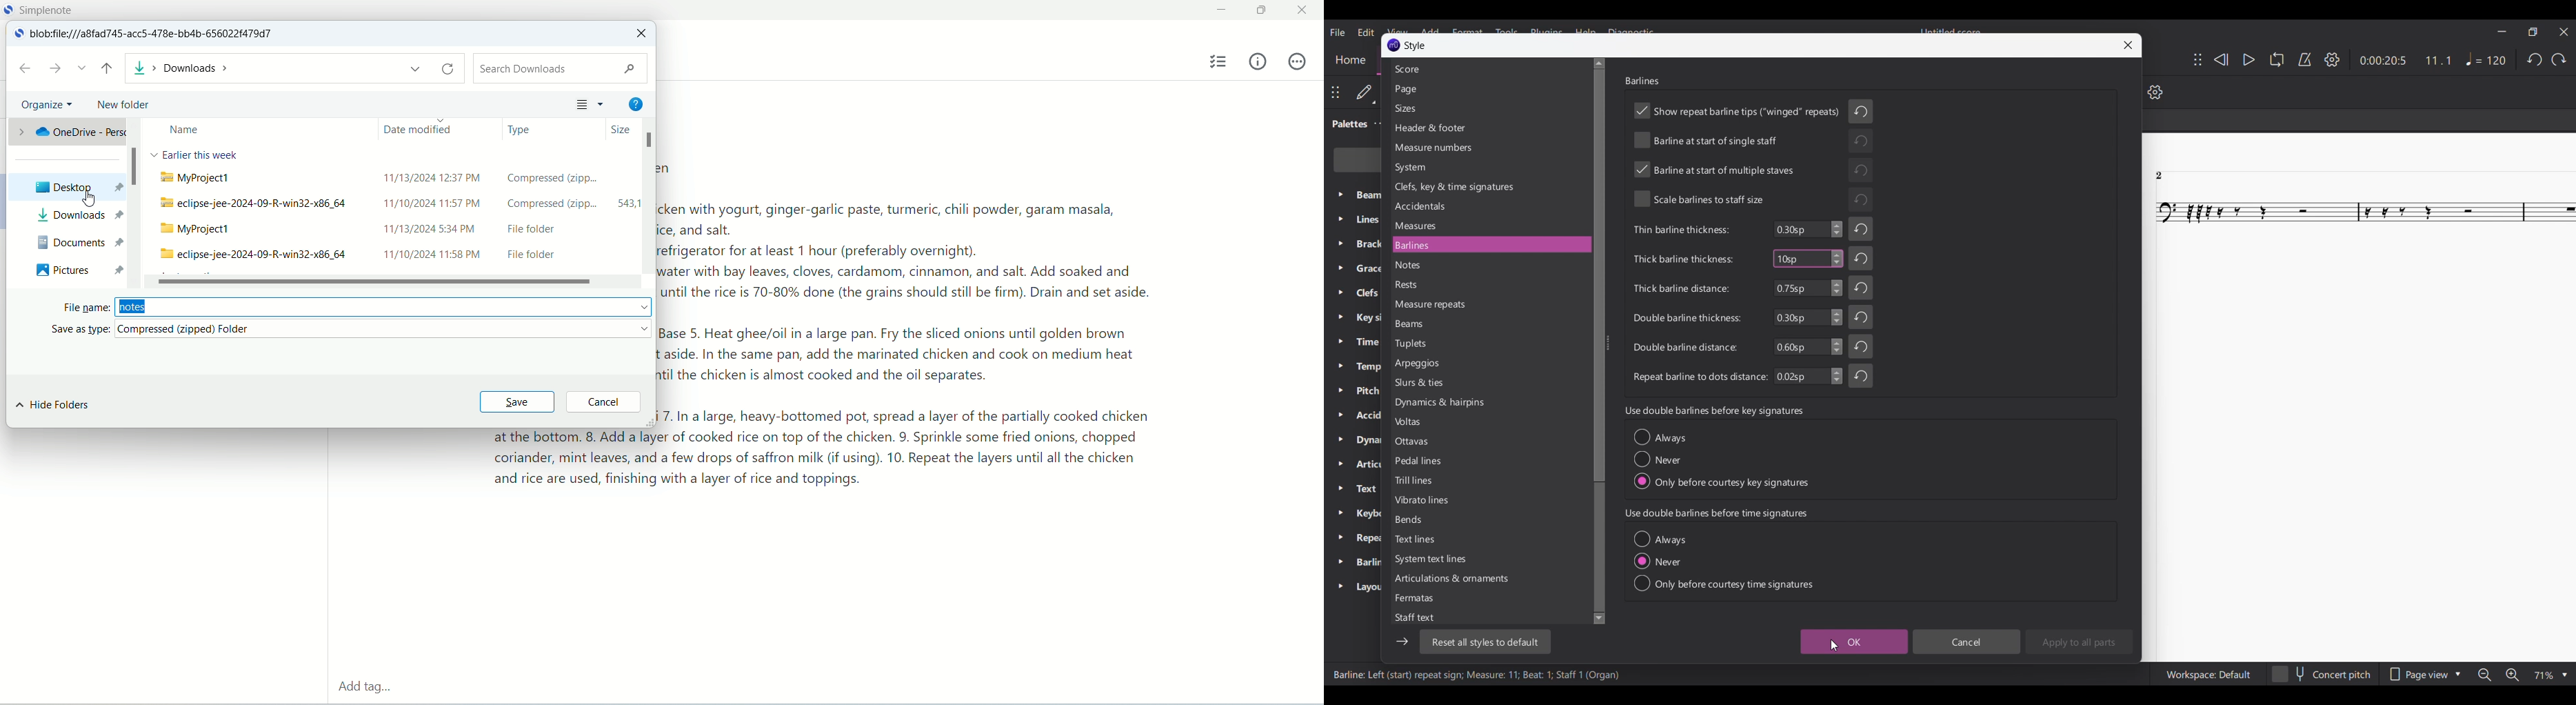 The image size is (2576, 728). Describe the element at coordinates (24, 68) in the screenshot. I see `back` at that location.